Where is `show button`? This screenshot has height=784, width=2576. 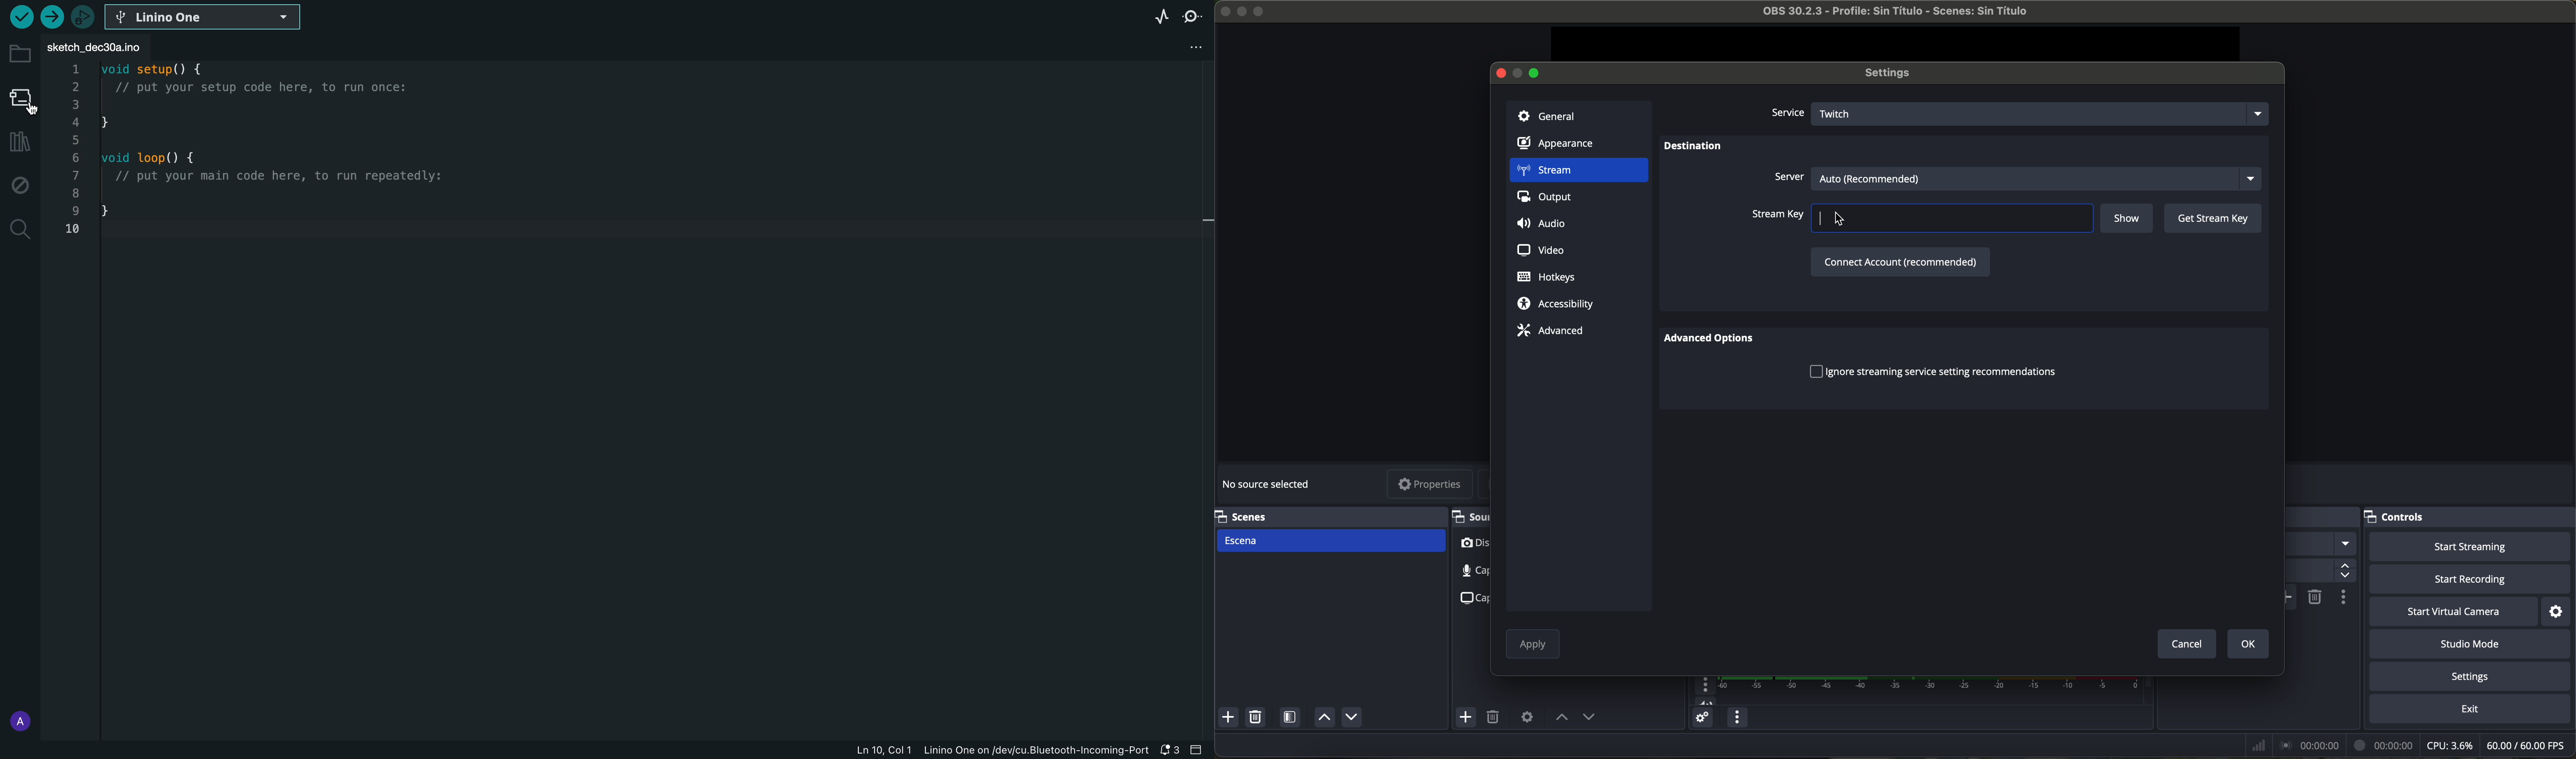 show button is located at coordinates (2128, 220).